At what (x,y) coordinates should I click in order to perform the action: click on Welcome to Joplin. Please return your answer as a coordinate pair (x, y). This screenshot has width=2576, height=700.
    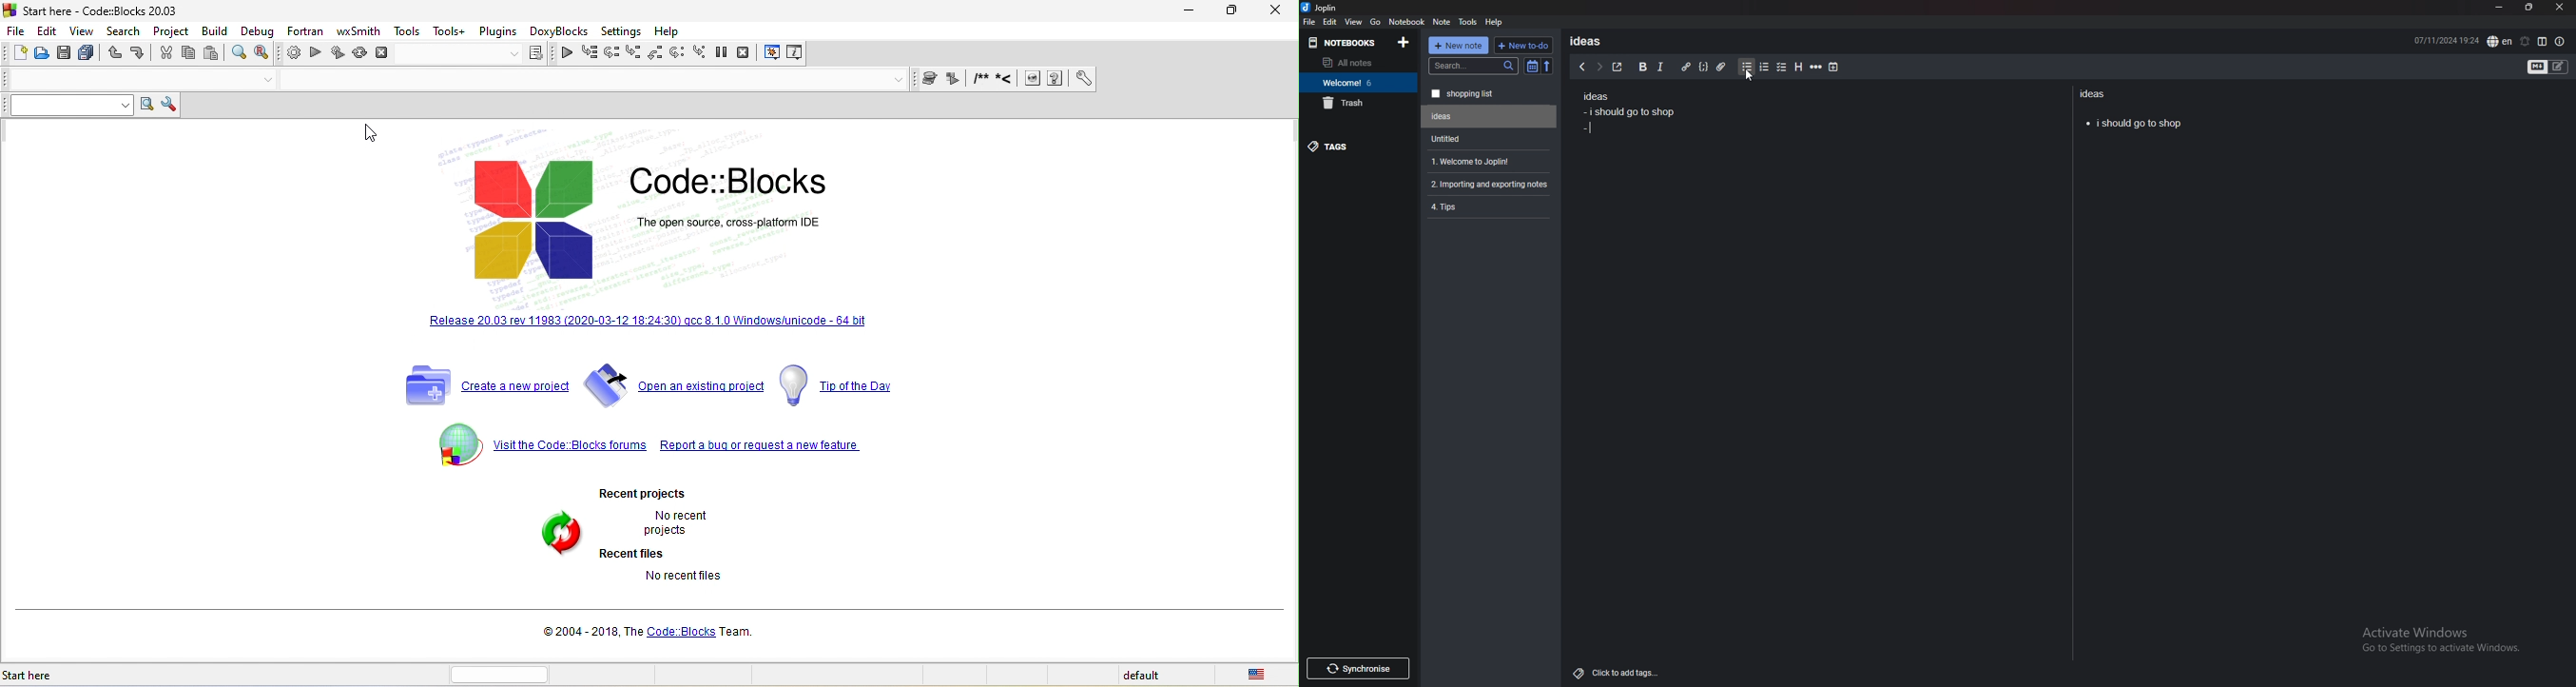
    Looking at the image, I should click on (1487, 161).